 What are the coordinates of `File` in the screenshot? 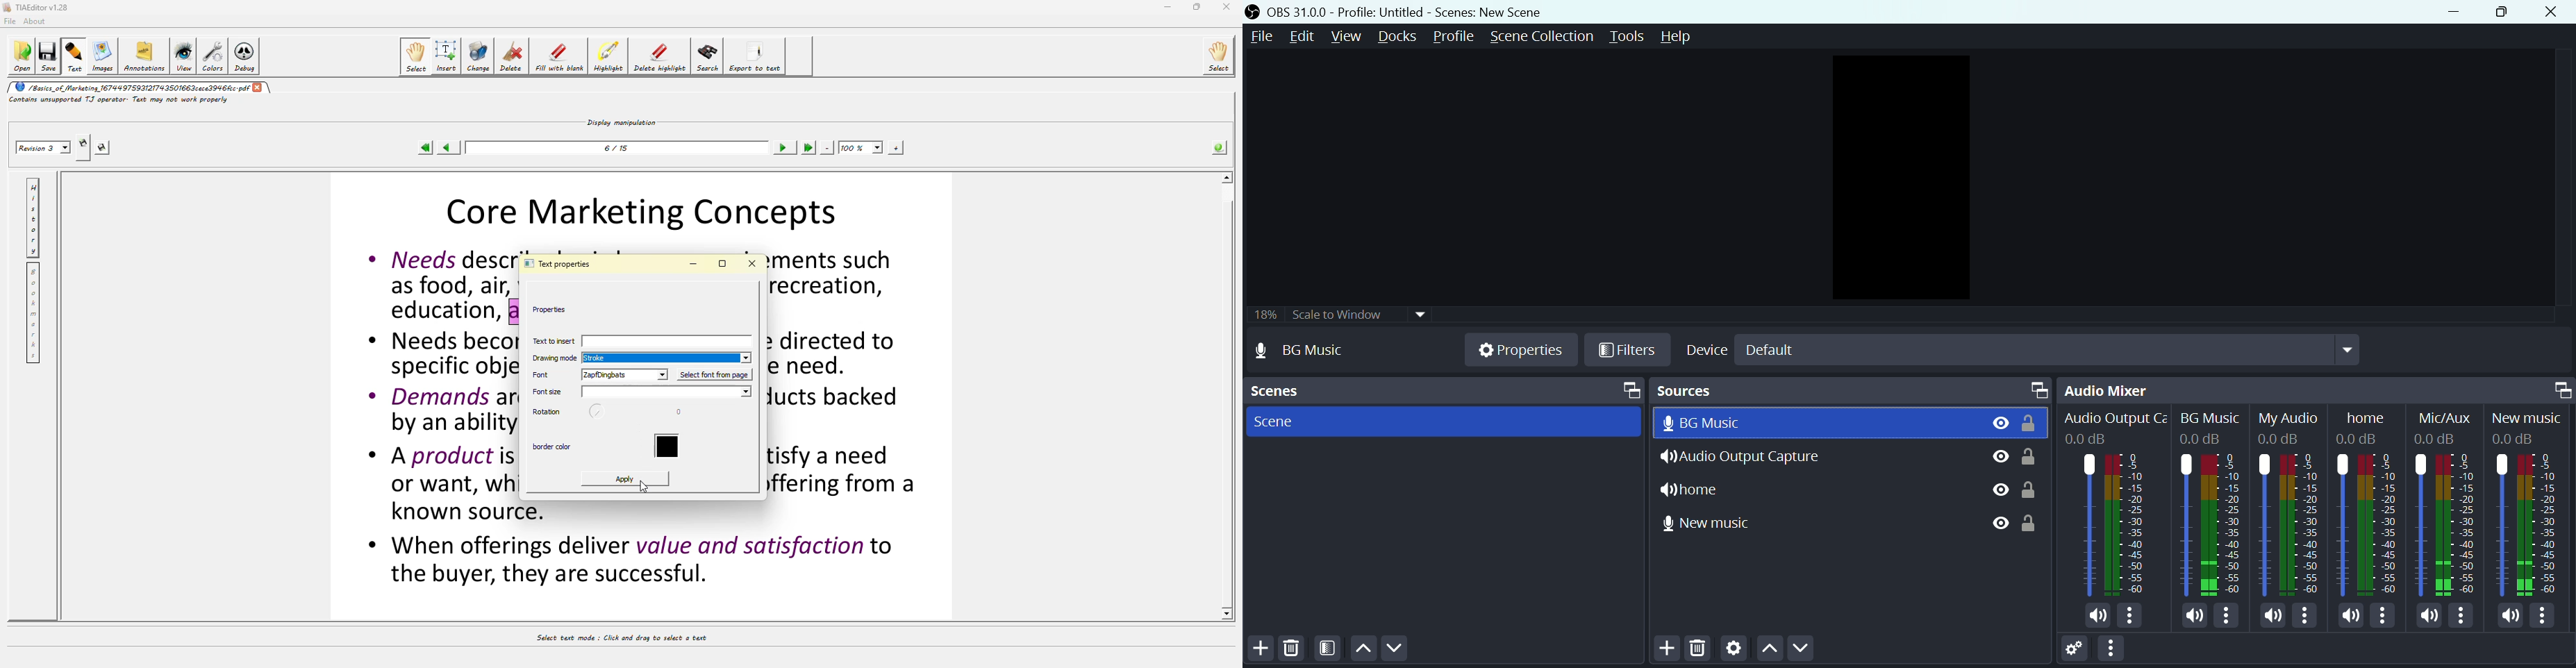 It's located at (1263, 37).